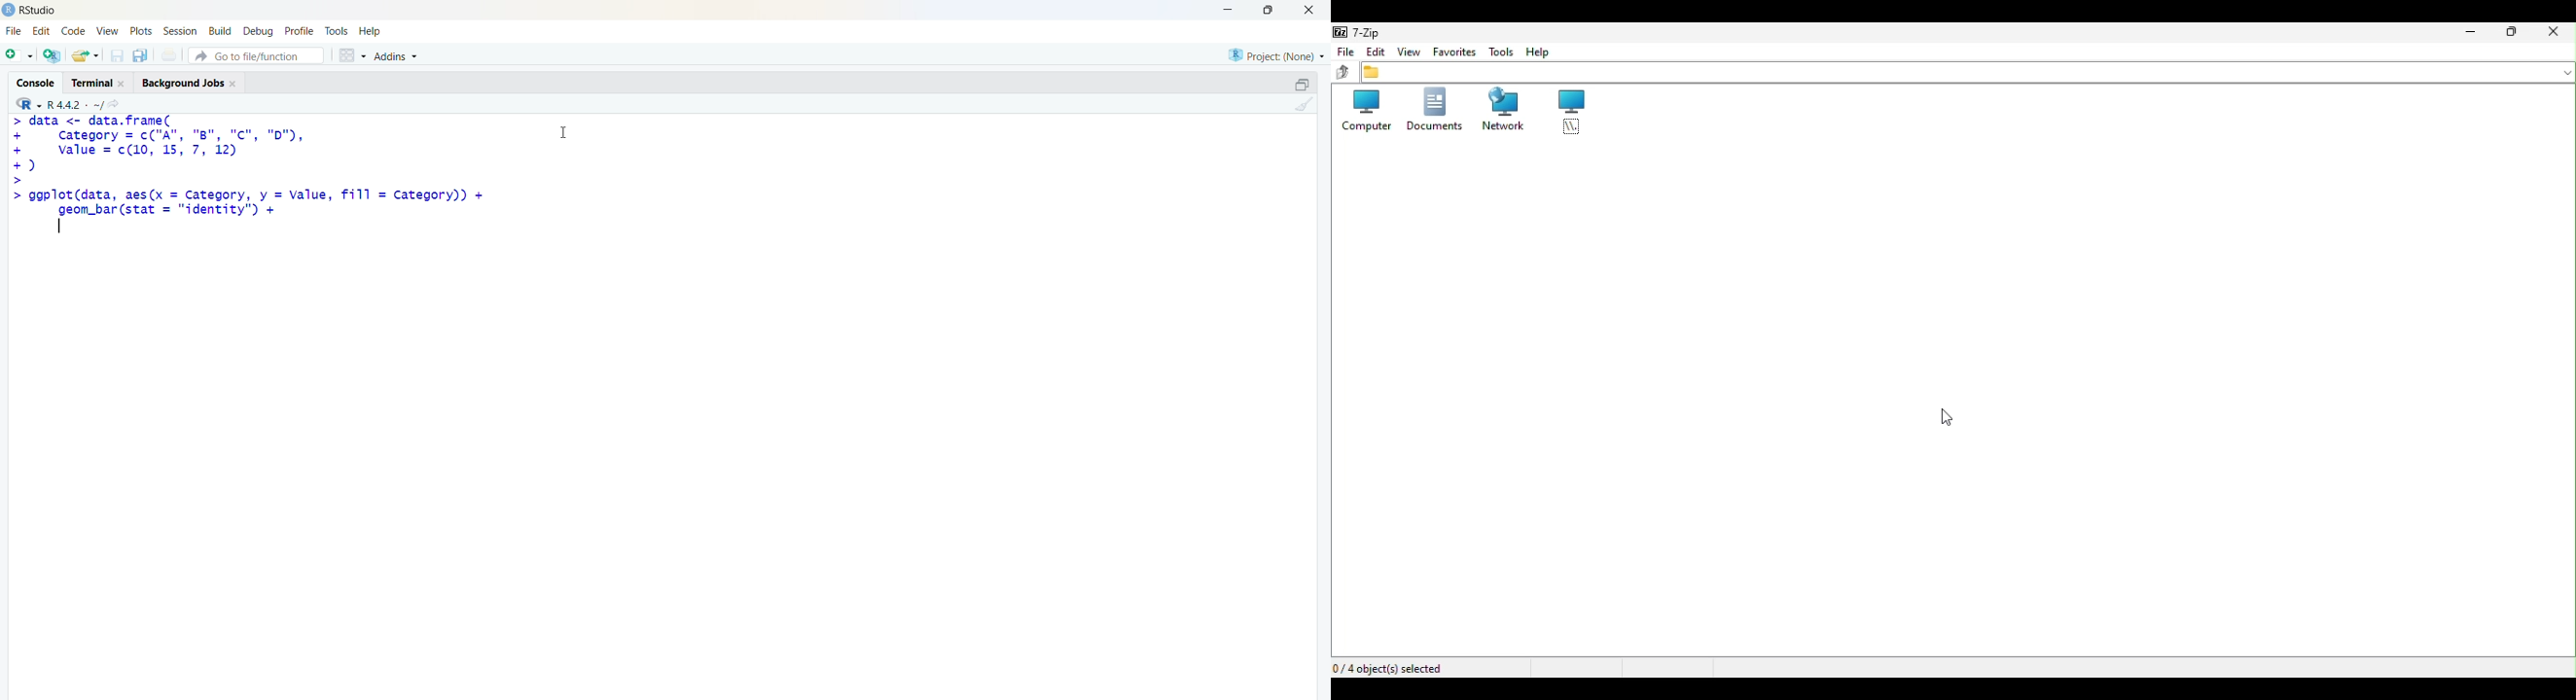  I want to click on Background Jobs, so click(189, 80).